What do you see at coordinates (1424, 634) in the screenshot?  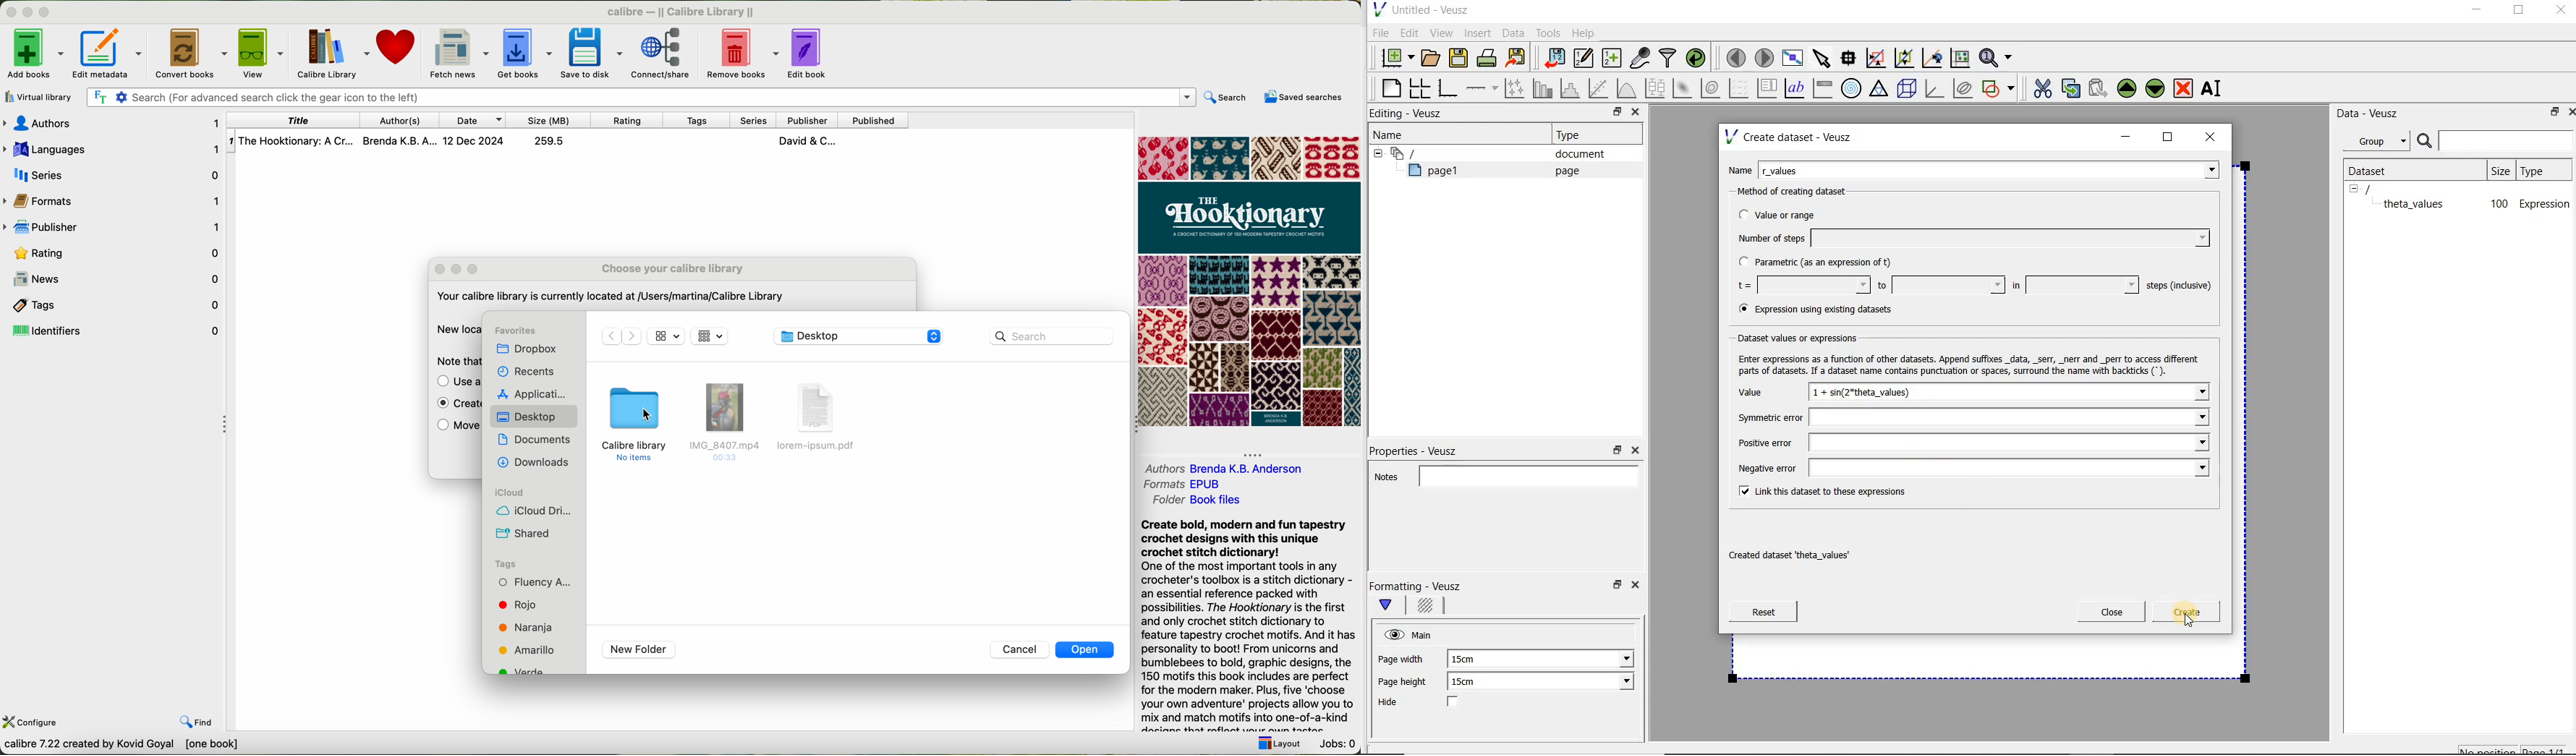 I see `Main` at bounding box center [1424, 634].